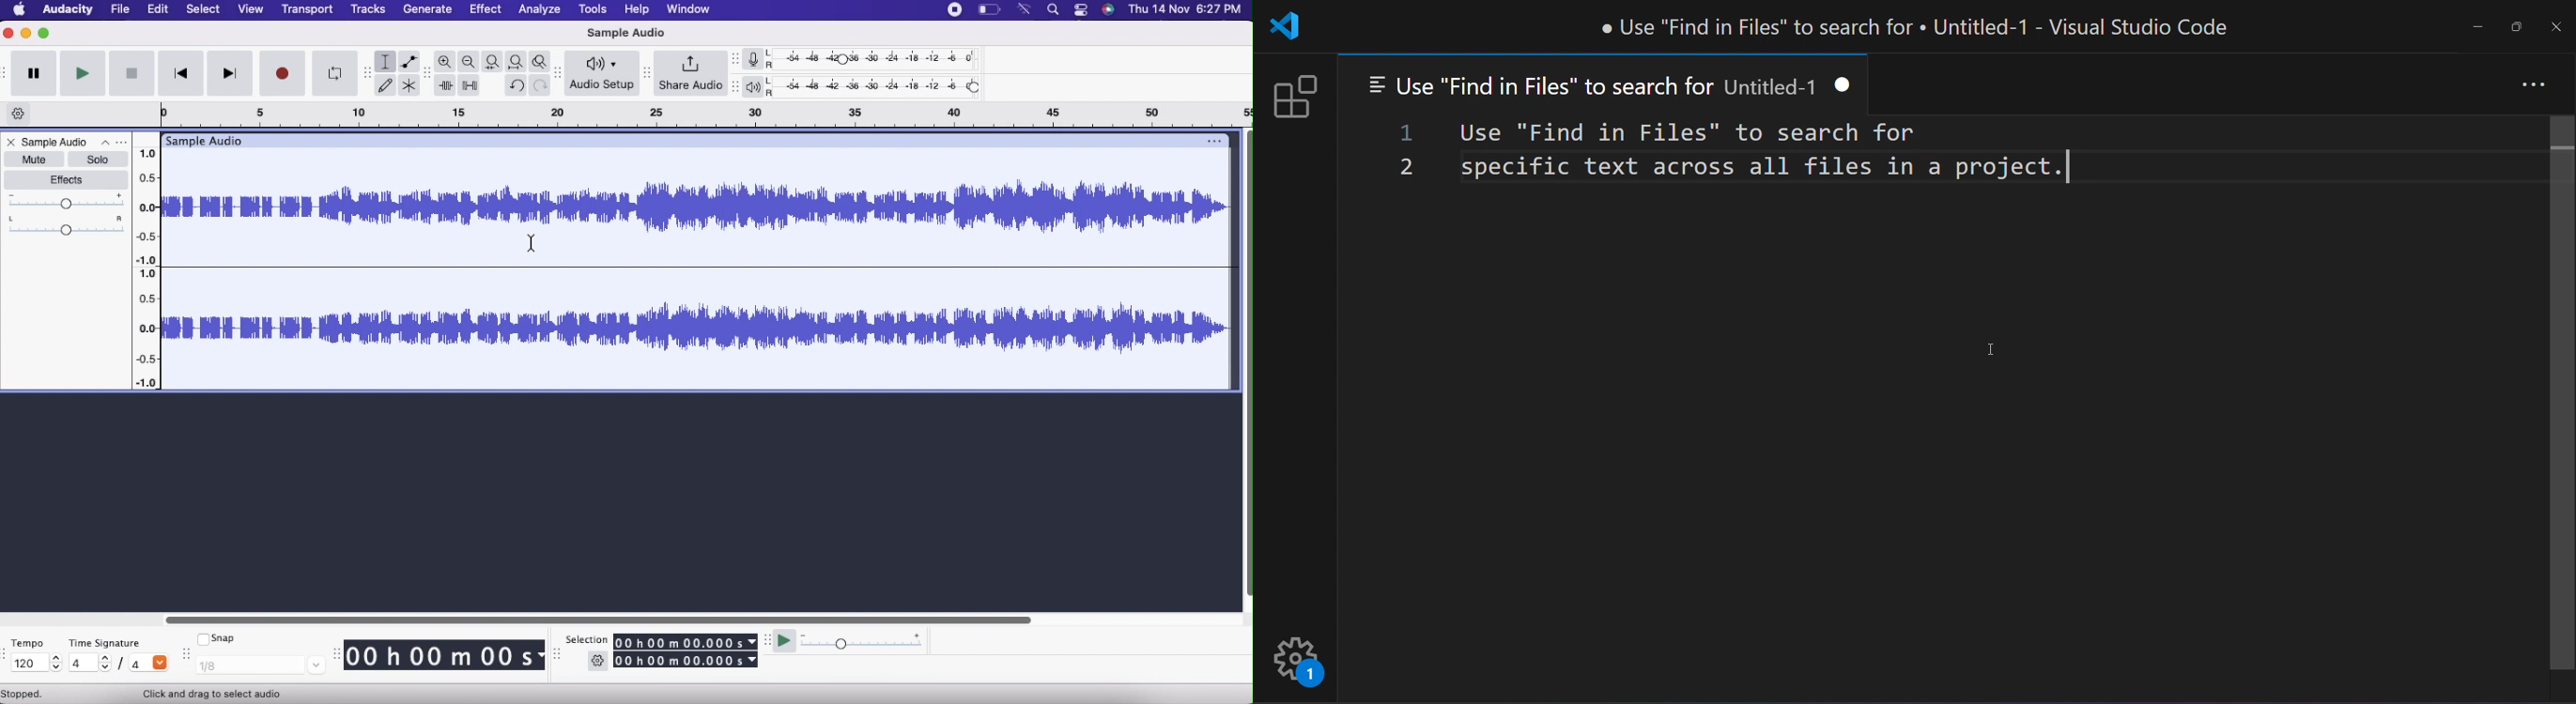 This screenshot has height=728, width=2576. What do you see at coordinates (953, 11) in the screenshot?
I see `Record` at bounding box center [953, 11].